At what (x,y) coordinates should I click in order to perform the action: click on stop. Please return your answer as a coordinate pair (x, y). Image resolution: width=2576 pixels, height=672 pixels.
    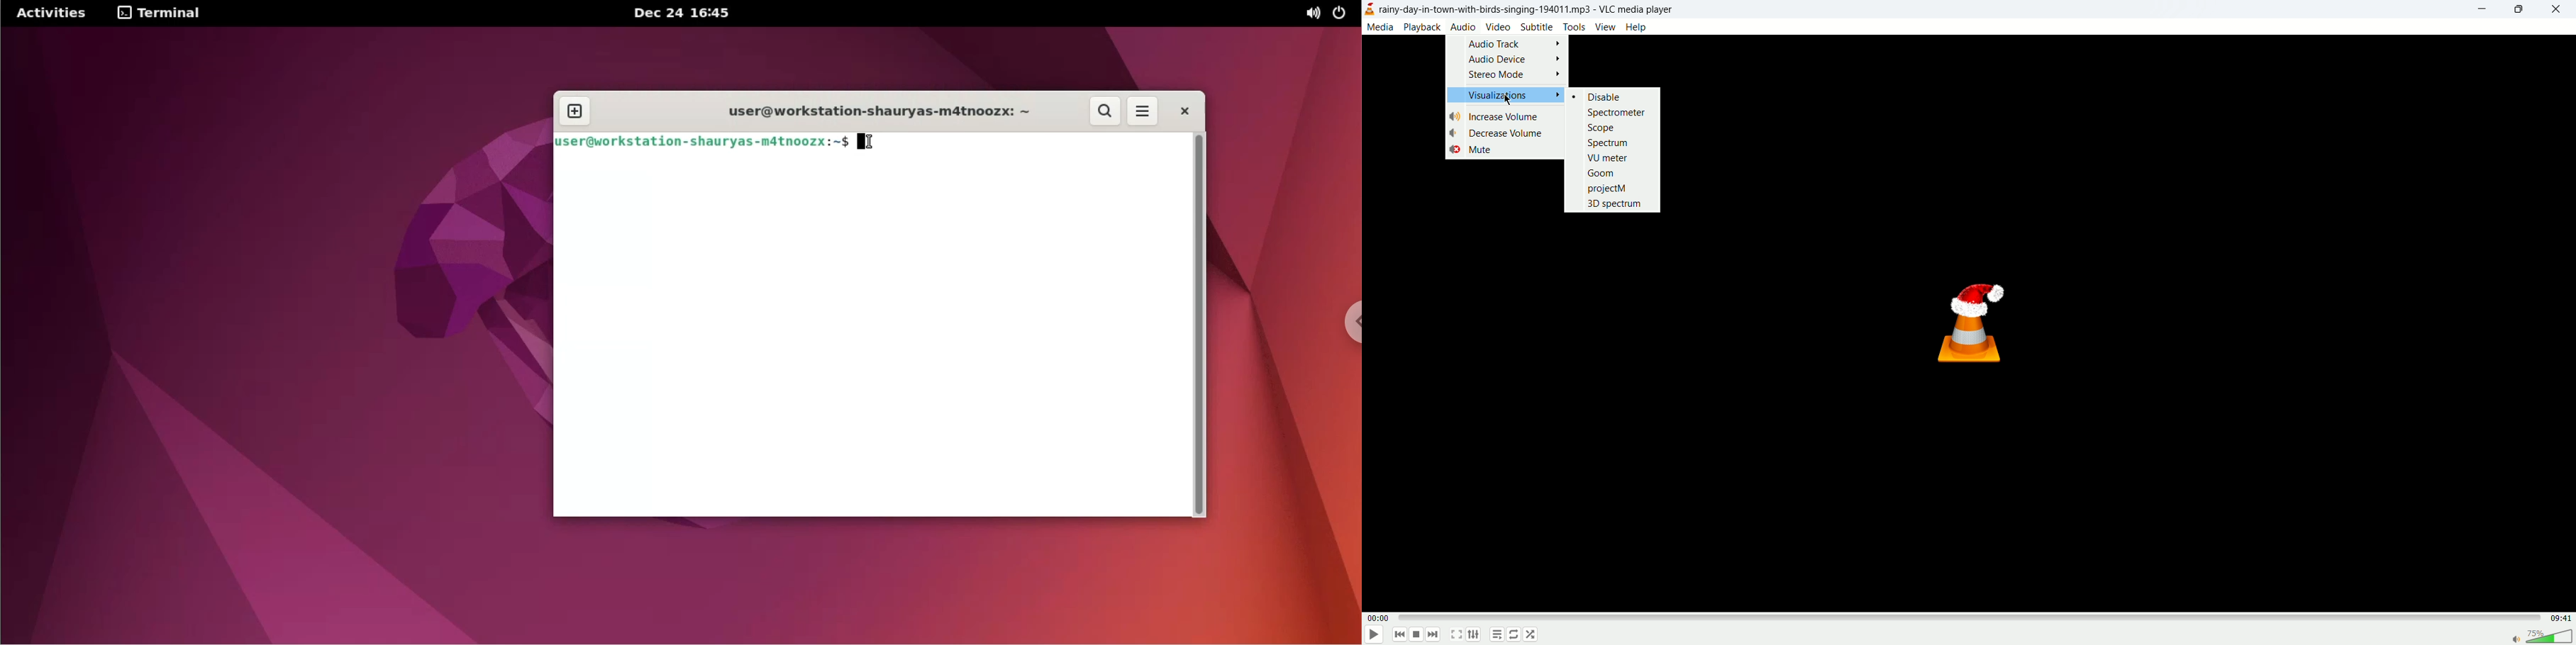
    Looking at the image, I should click on (1417, 635).